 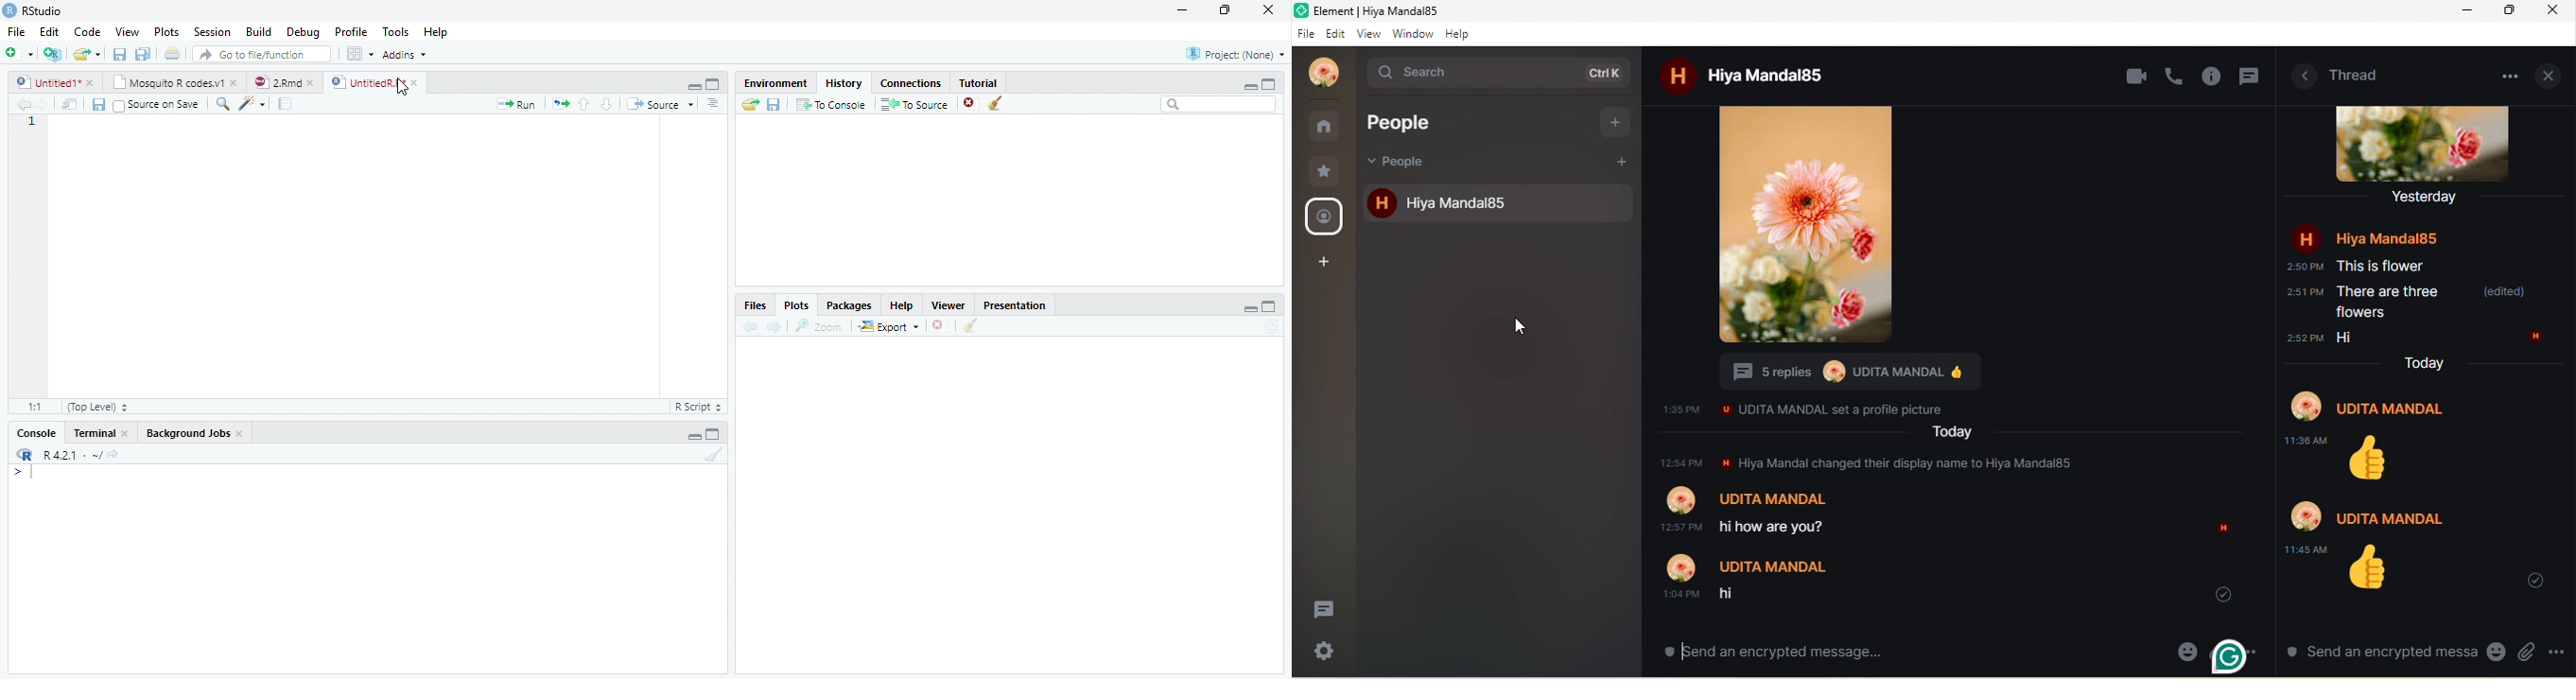 What do you see at coordinates (1674, 529) in the screenshot?
I see `12:57 PM` at bounding box center [1674, 529].